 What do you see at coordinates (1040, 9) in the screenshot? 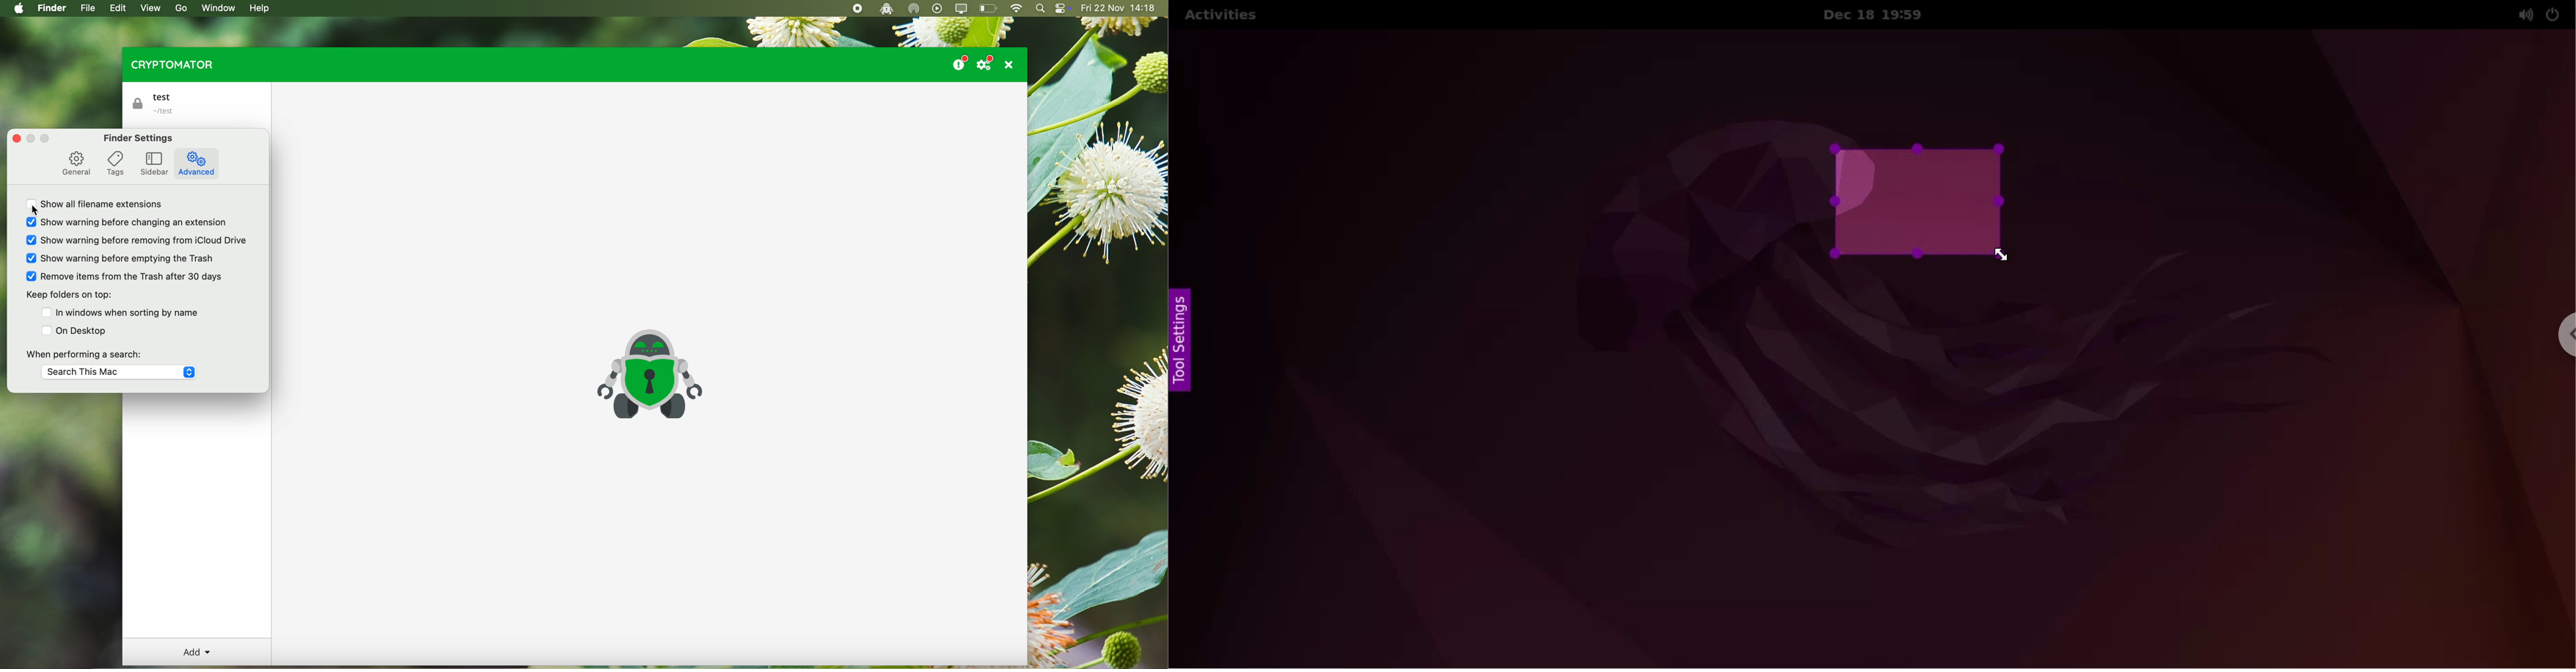
I see `spotlight search` at bounding box center [1040, 9].